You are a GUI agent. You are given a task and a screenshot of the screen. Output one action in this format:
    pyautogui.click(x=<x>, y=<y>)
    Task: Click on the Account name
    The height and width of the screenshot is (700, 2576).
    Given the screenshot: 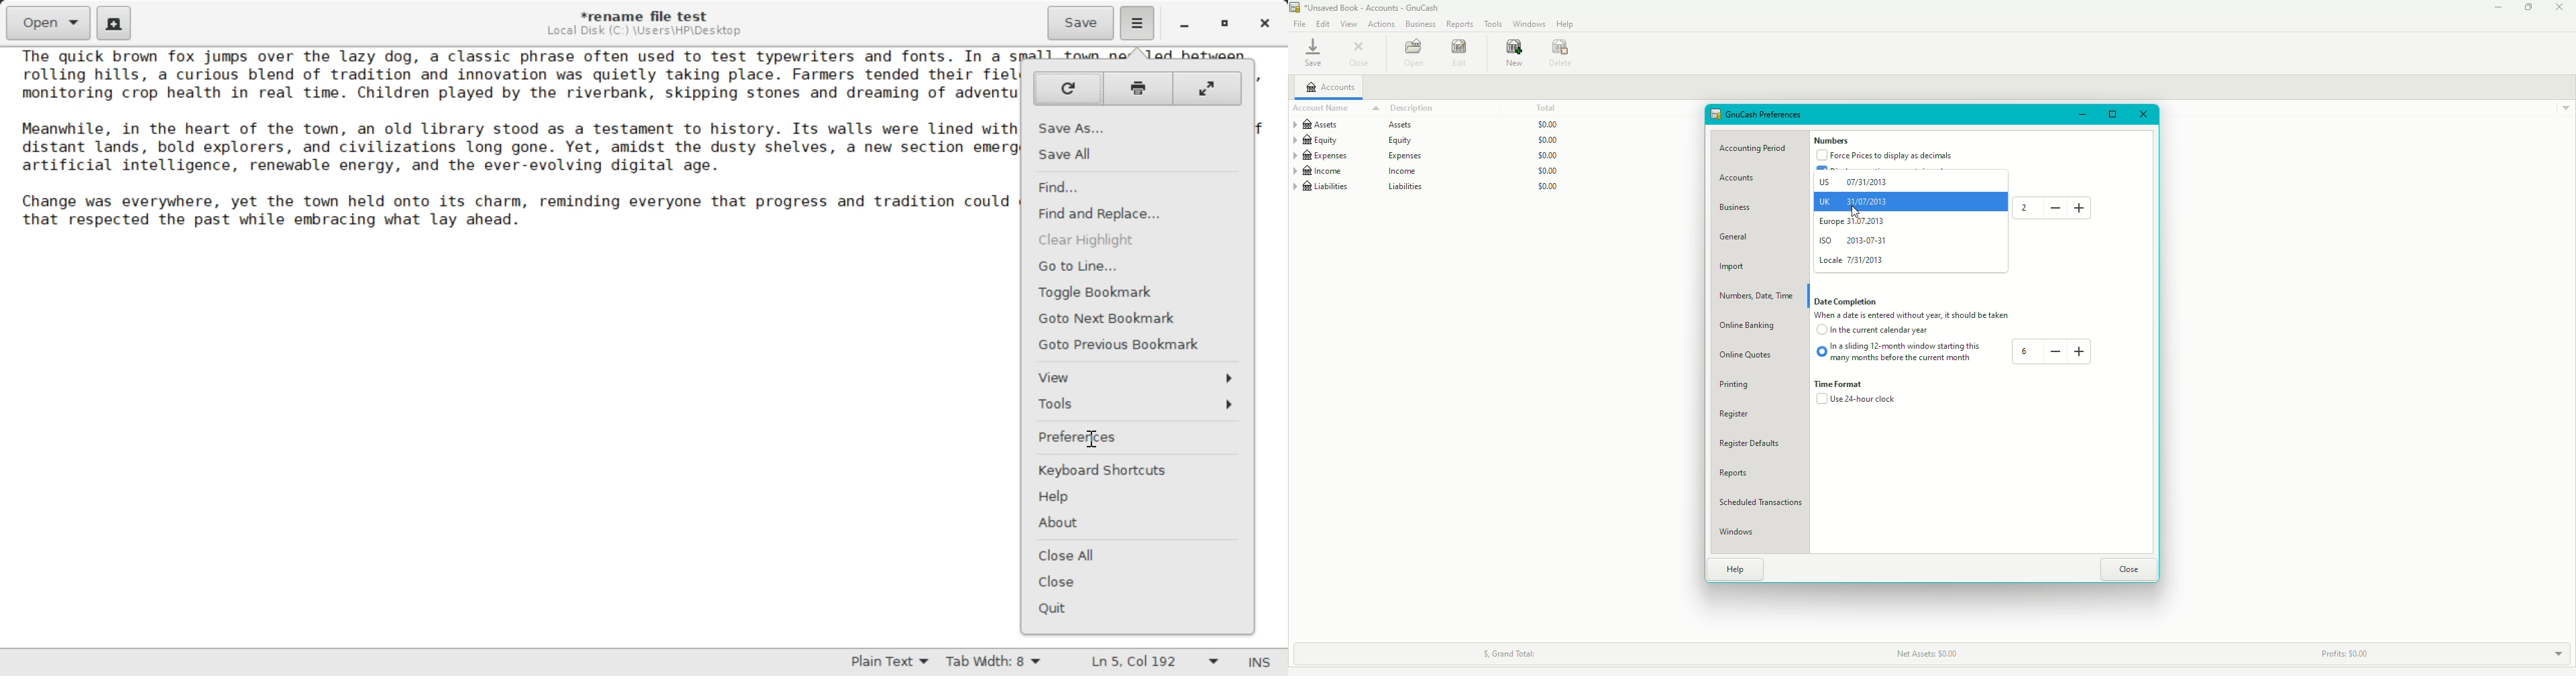 What is the action you would take?
    pyautogui.click(x=1324, y=107)
    